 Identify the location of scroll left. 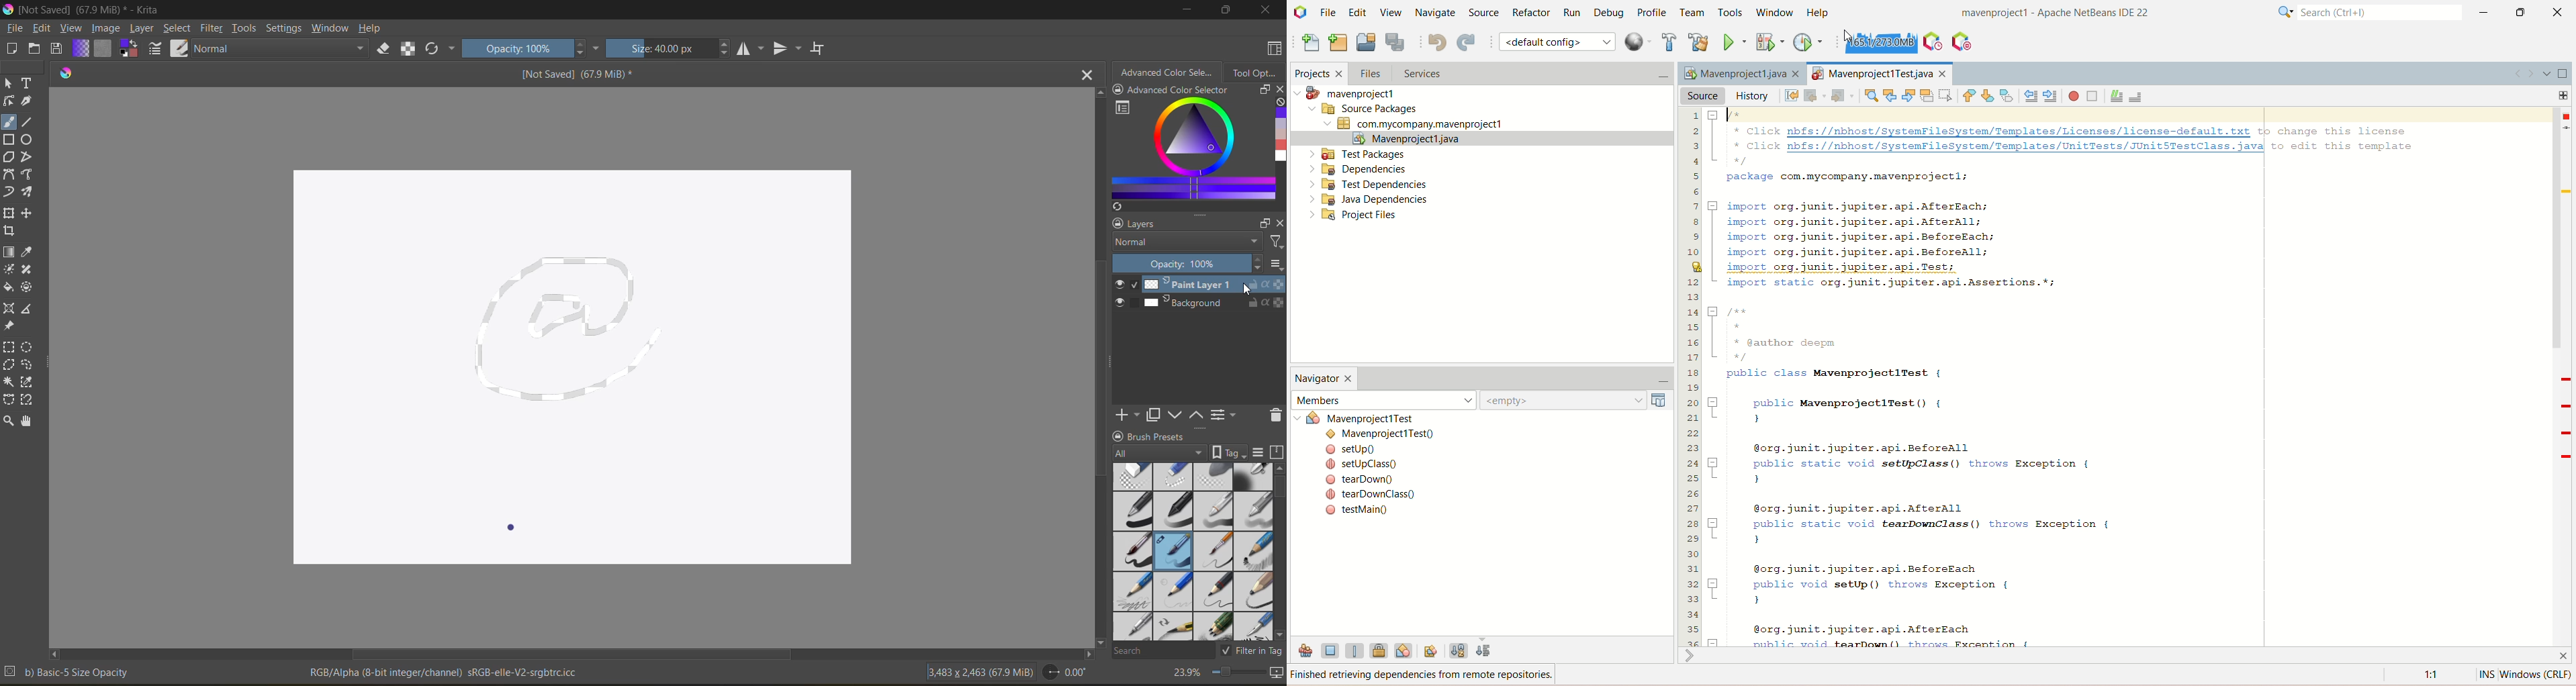
(1088, 656).